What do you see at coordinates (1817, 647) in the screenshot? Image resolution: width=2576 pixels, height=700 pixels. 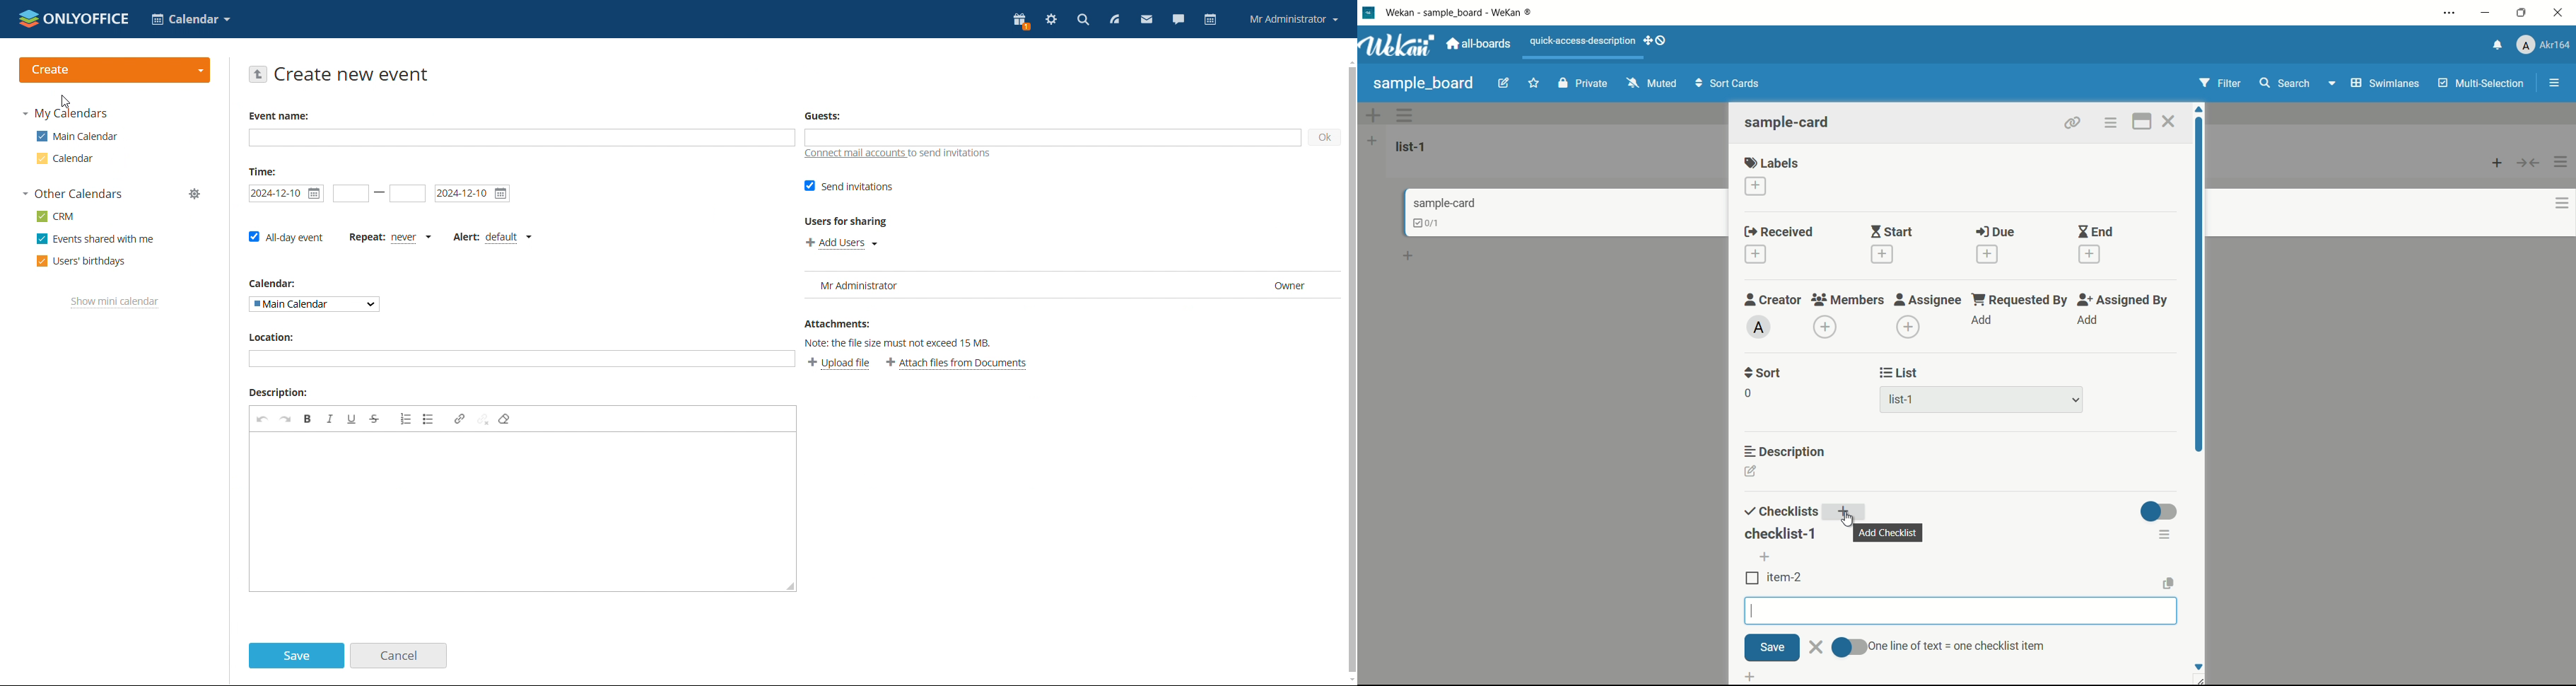 I see `close` at bounding box center [1817, 647].